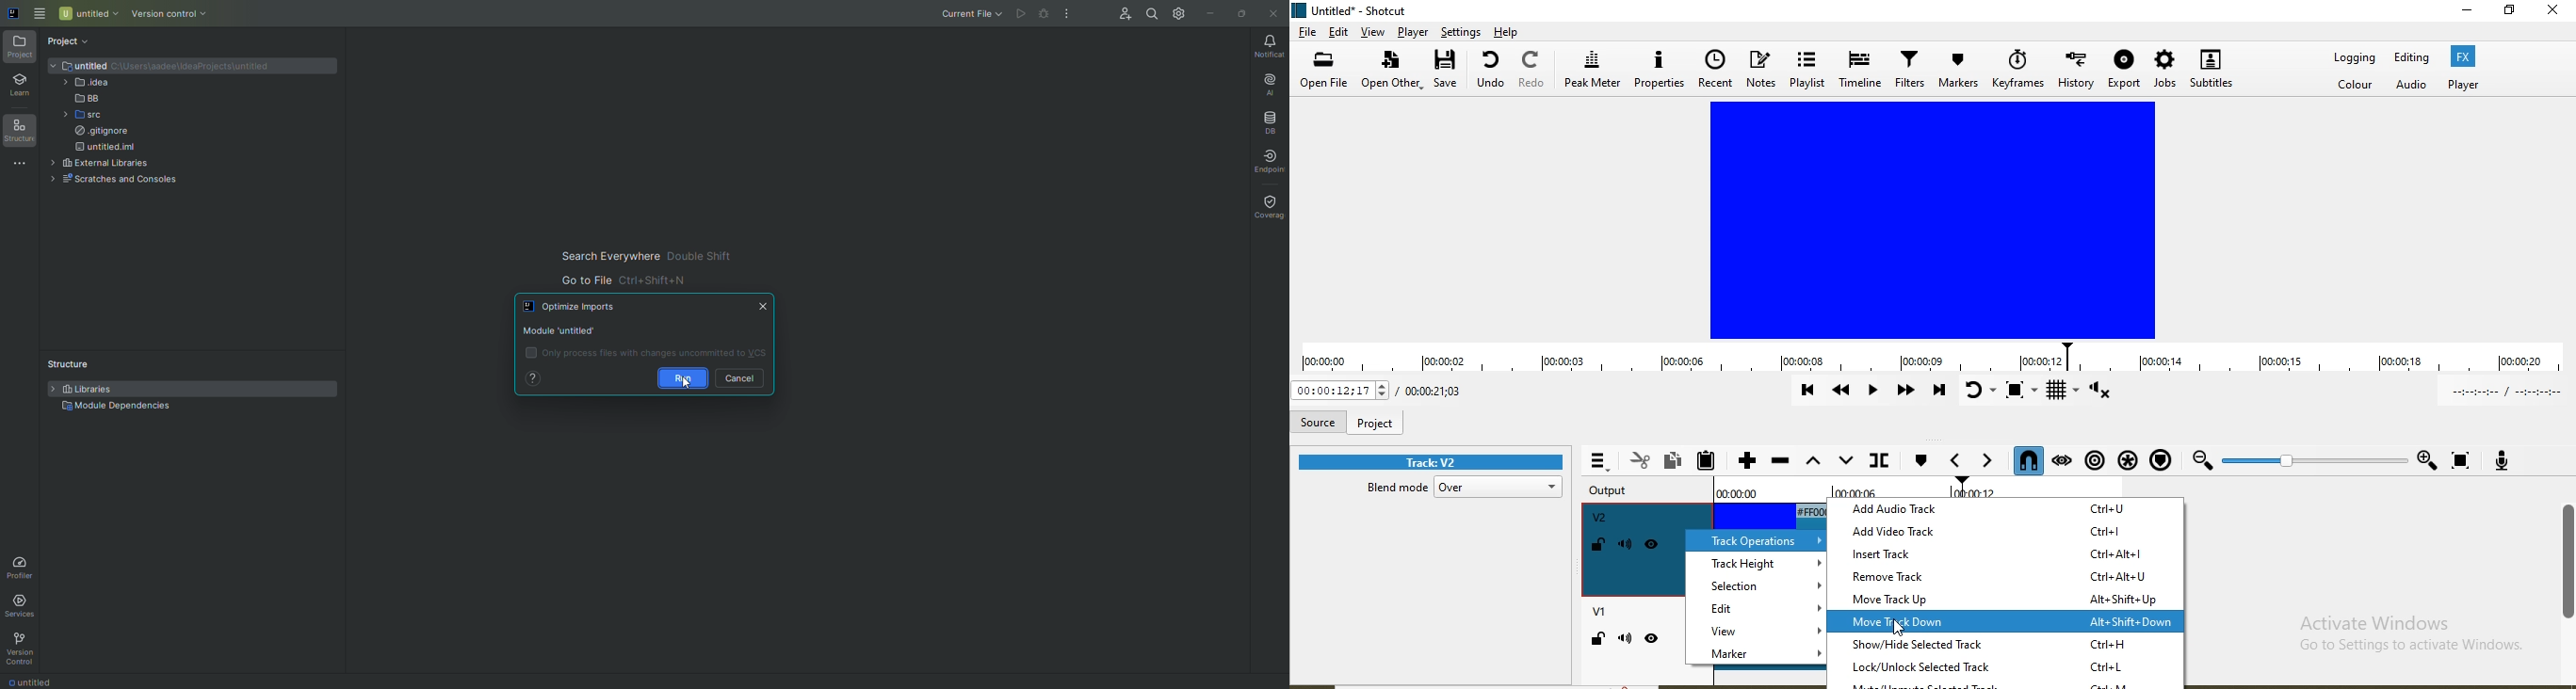  Describe the element at coordinates (2008, 506) in the screenshot. I see `add audio track` at that location.